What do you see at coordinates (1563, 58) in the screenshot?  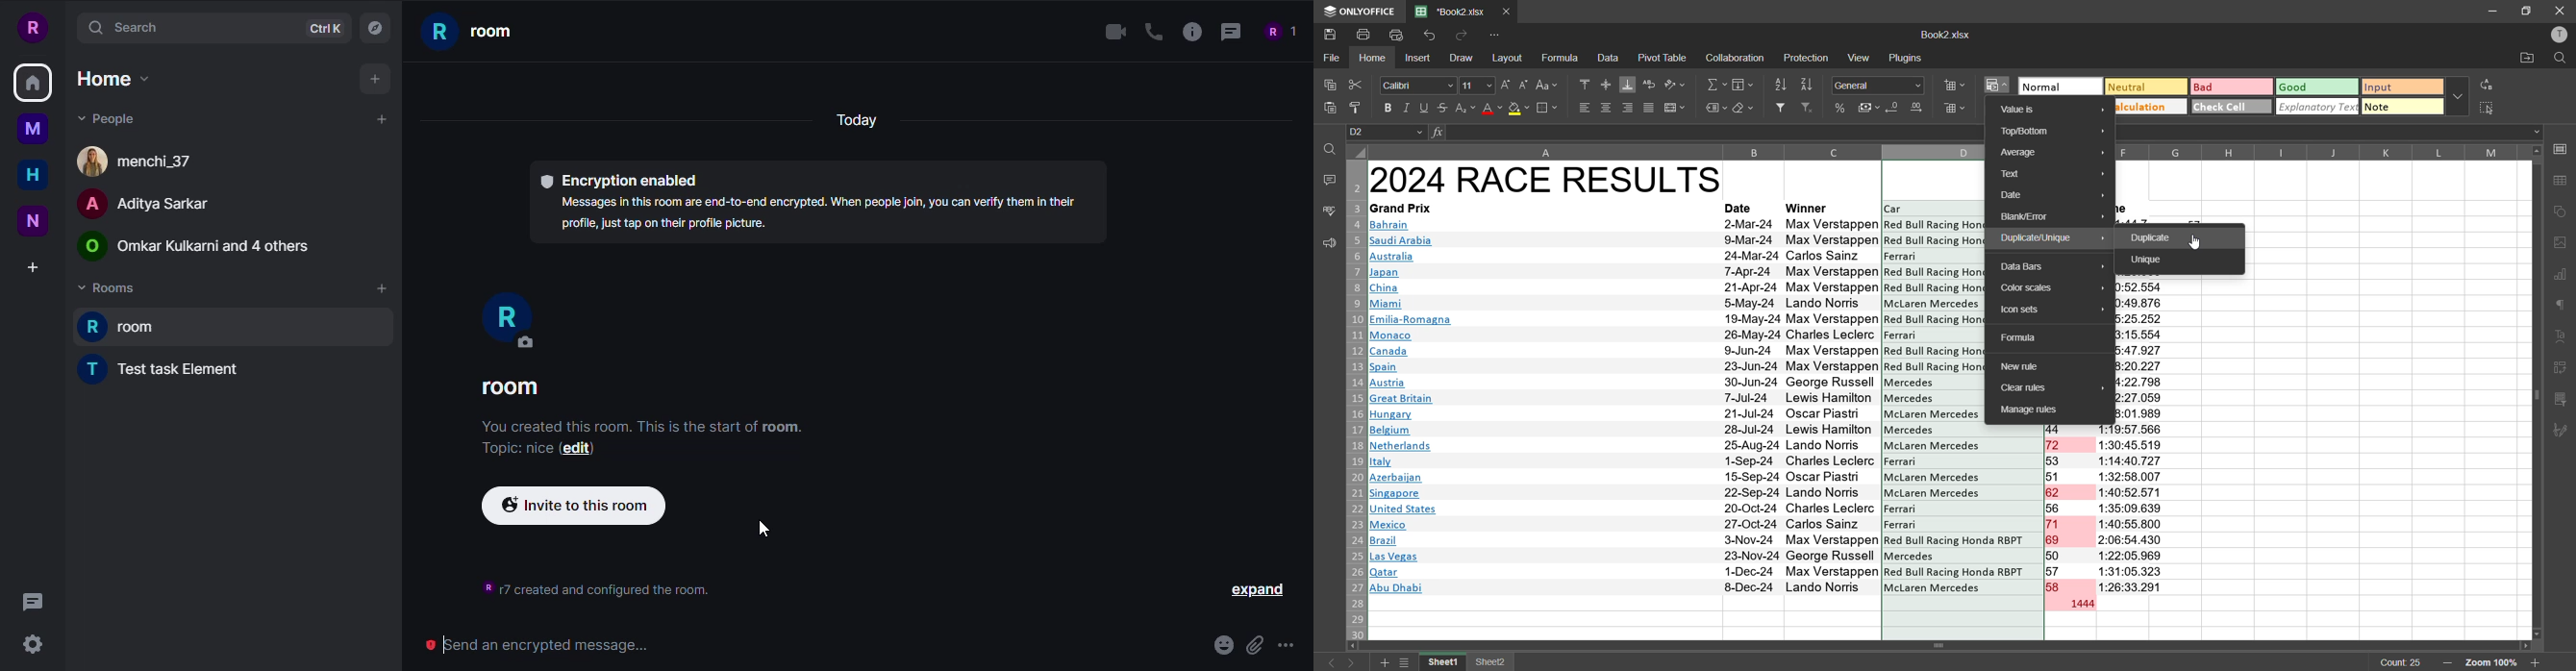 I see `formula` at bounding box center [1563, 58].